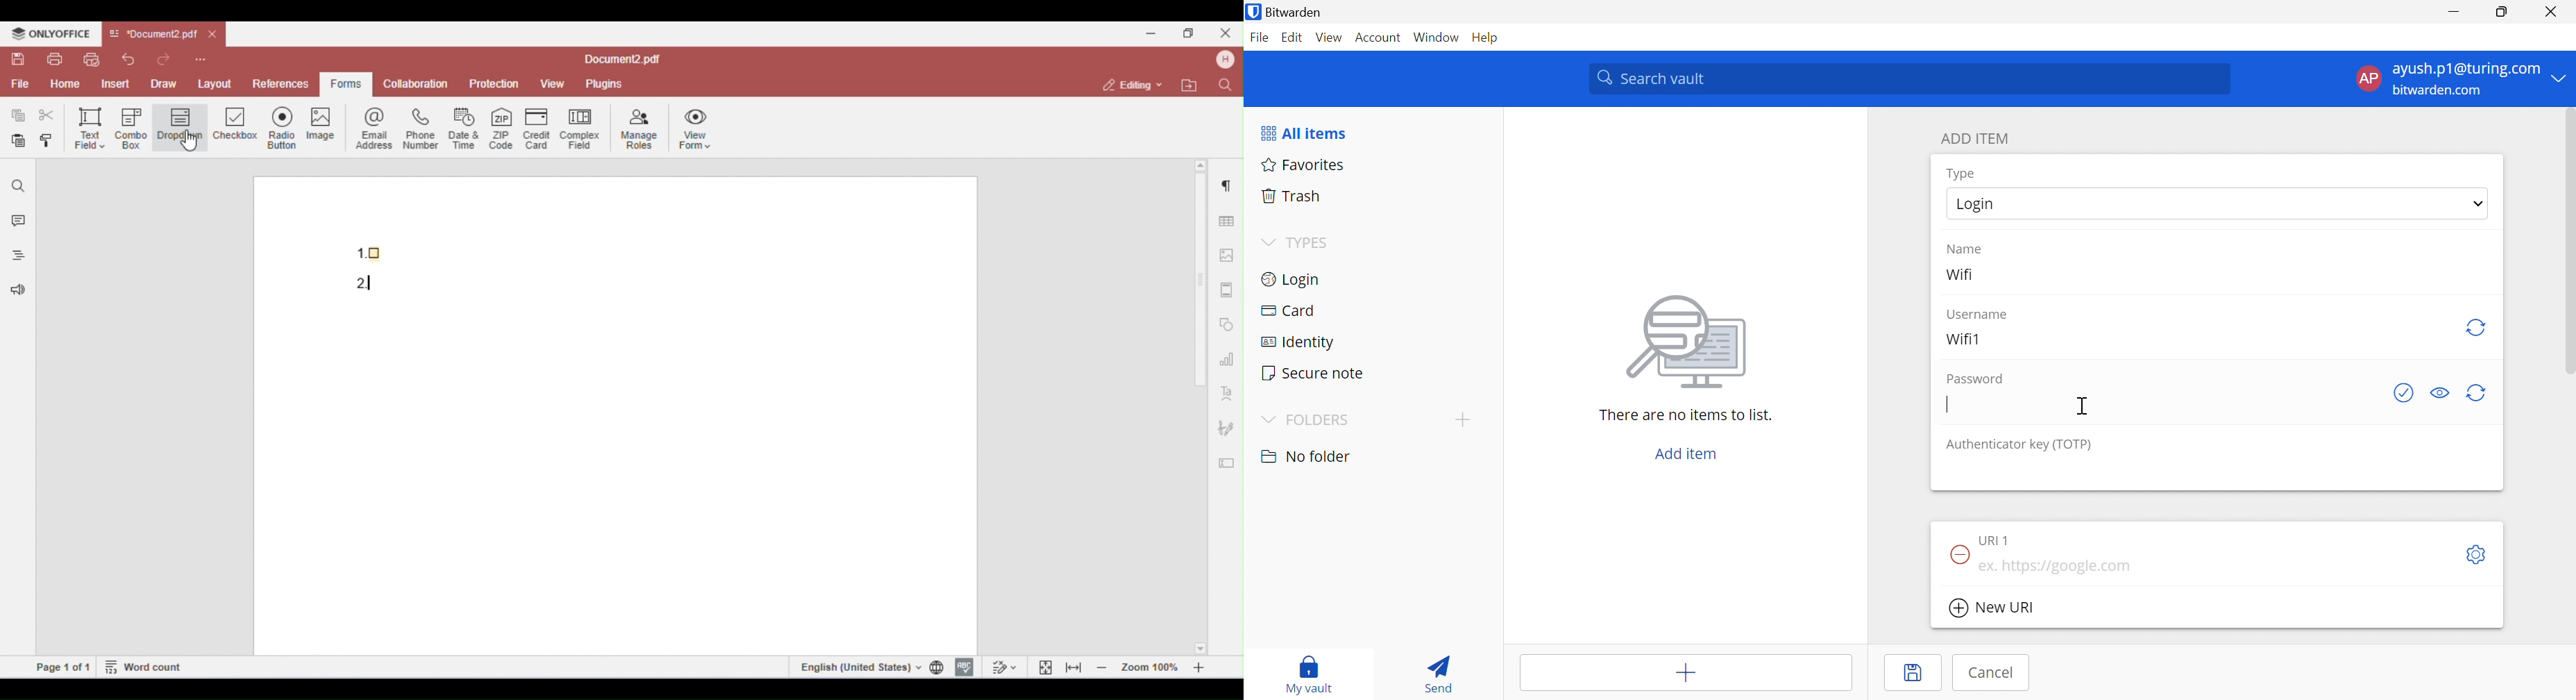  Describe the element at coordinates (1291, 194) in the screenshot. I see `Trash` at that location.